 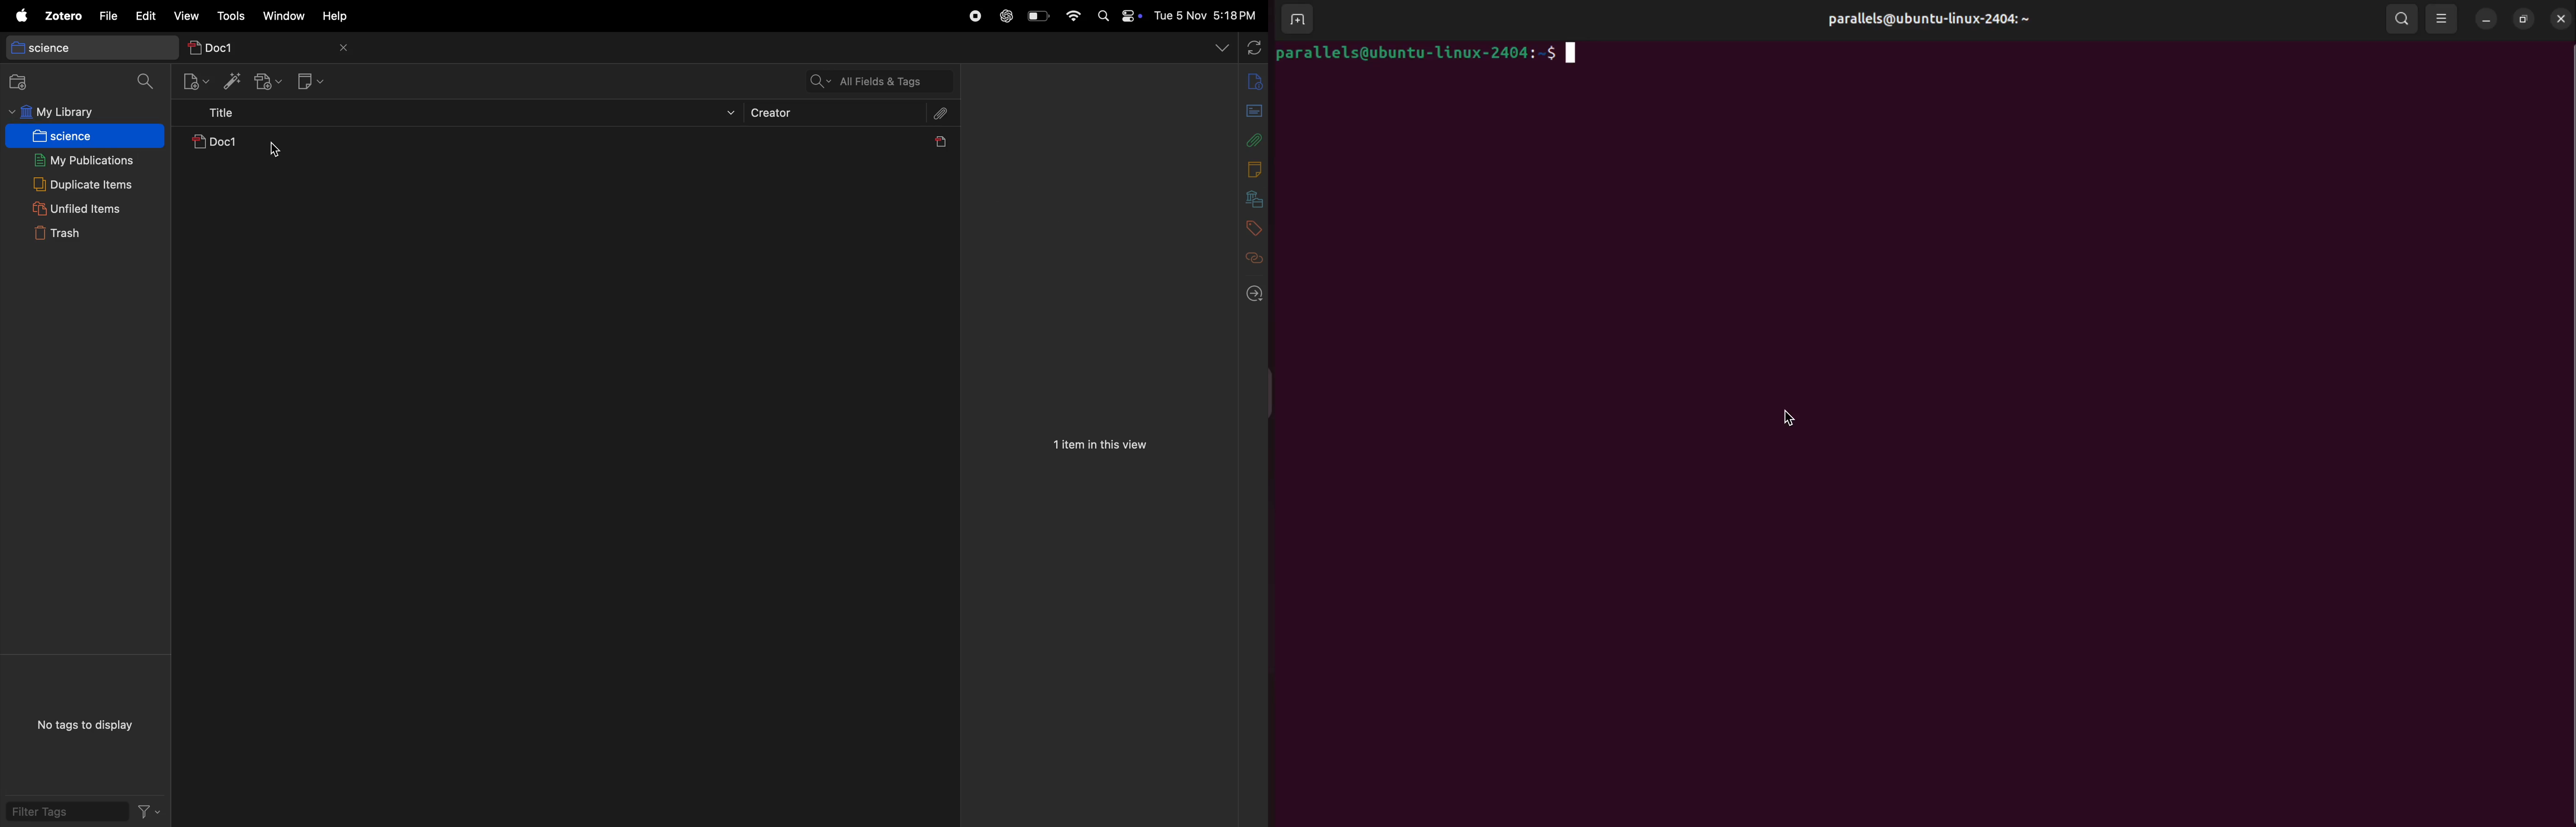 What do you see at coordinates (973, 15) in the screenshot?
I see `record` at bounding box center [973, 15].